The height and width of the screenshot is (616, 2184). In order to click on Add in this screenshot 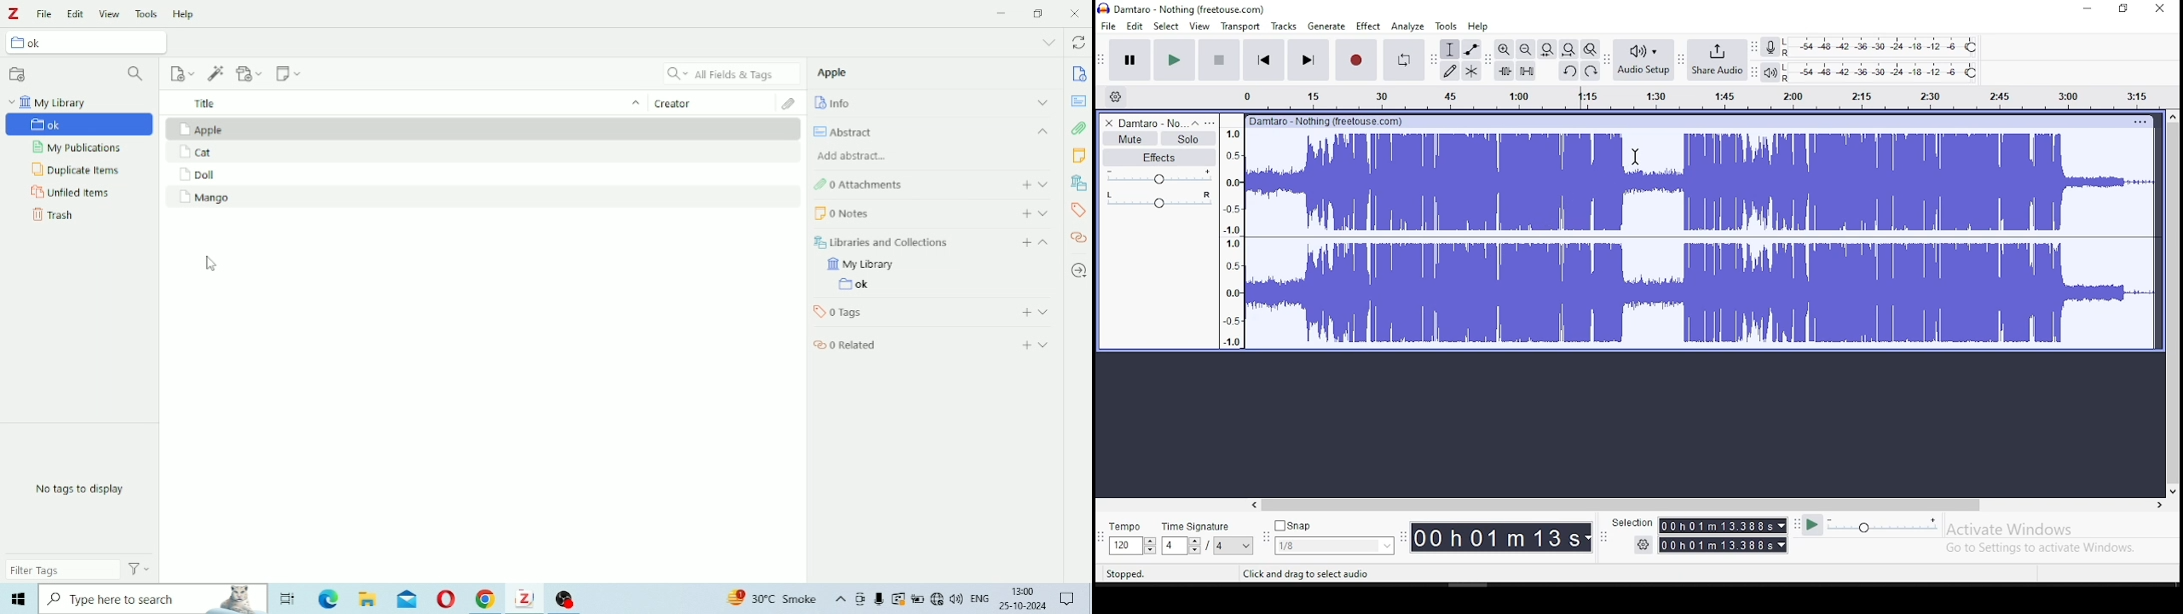, I will do `click(1027, 243)`.